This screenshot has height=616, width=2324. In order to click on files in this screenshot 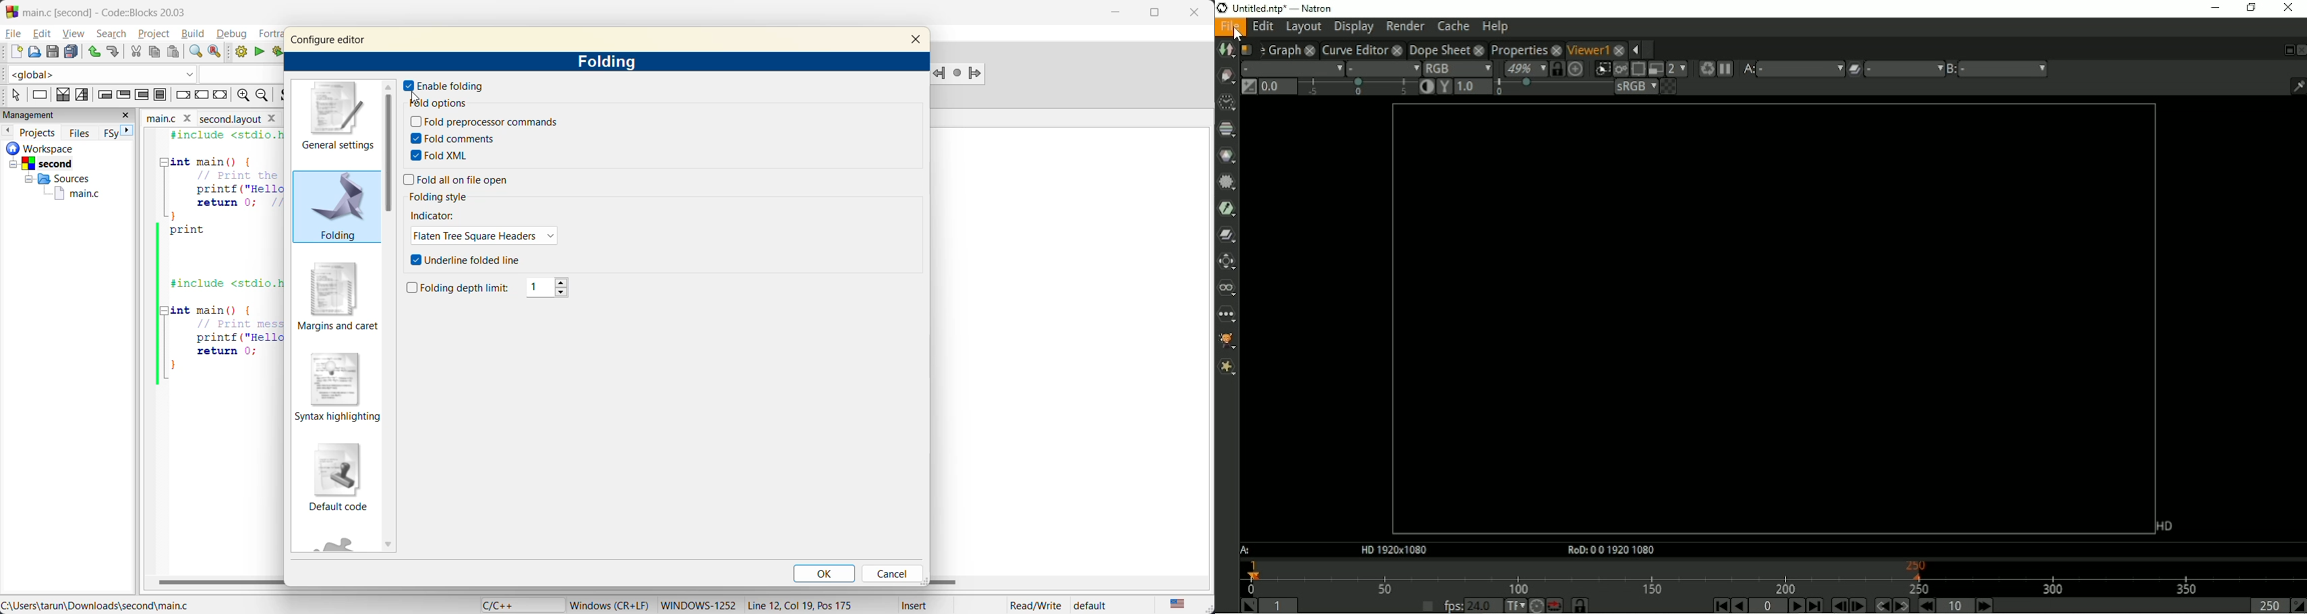, I will do `click(82, 135)`.